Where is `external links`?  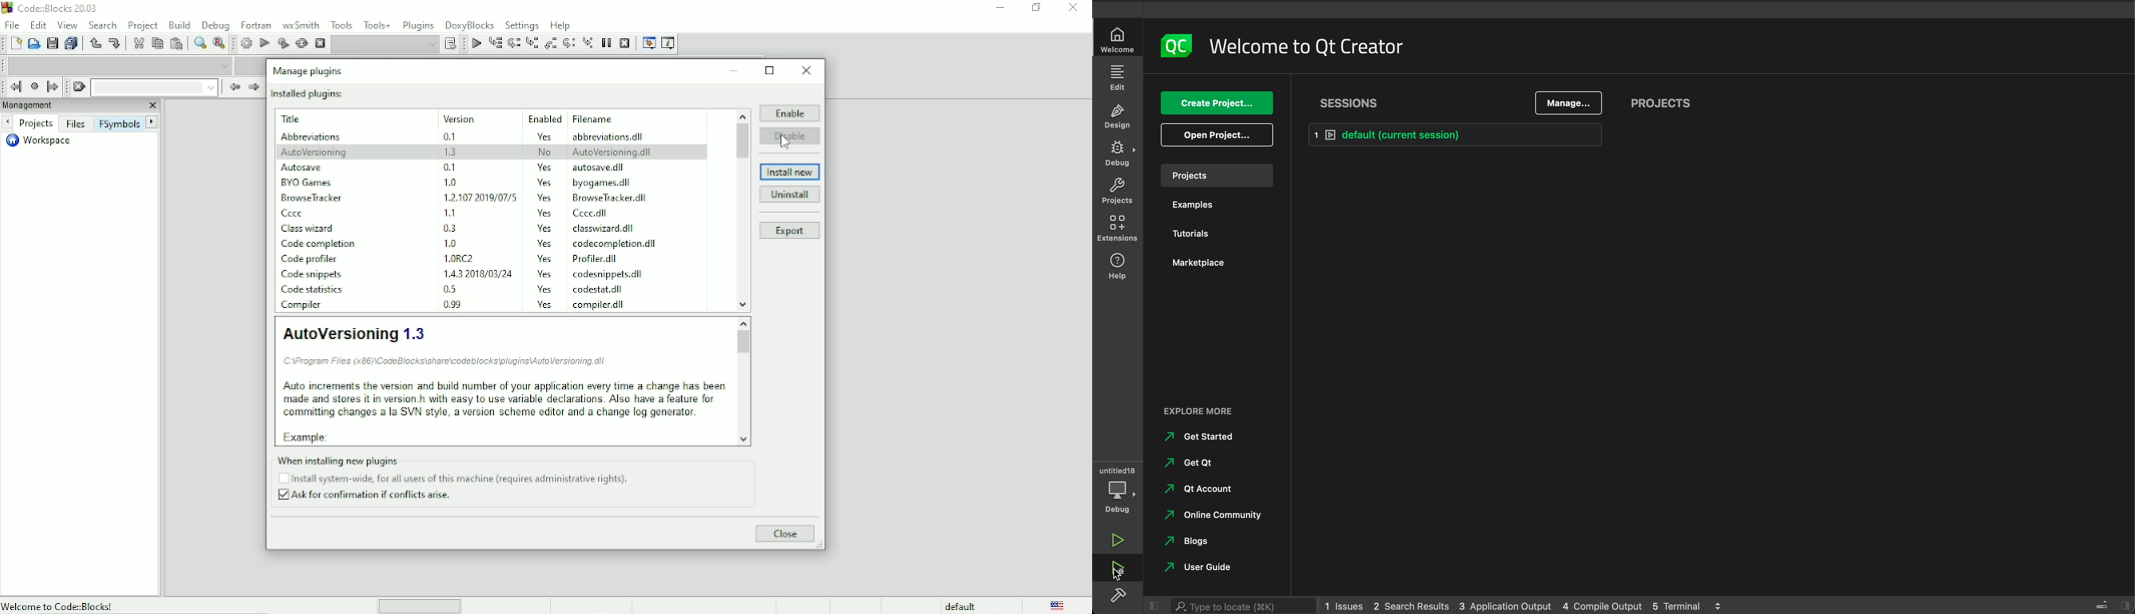 external links is located at coordinates (1222, 411).